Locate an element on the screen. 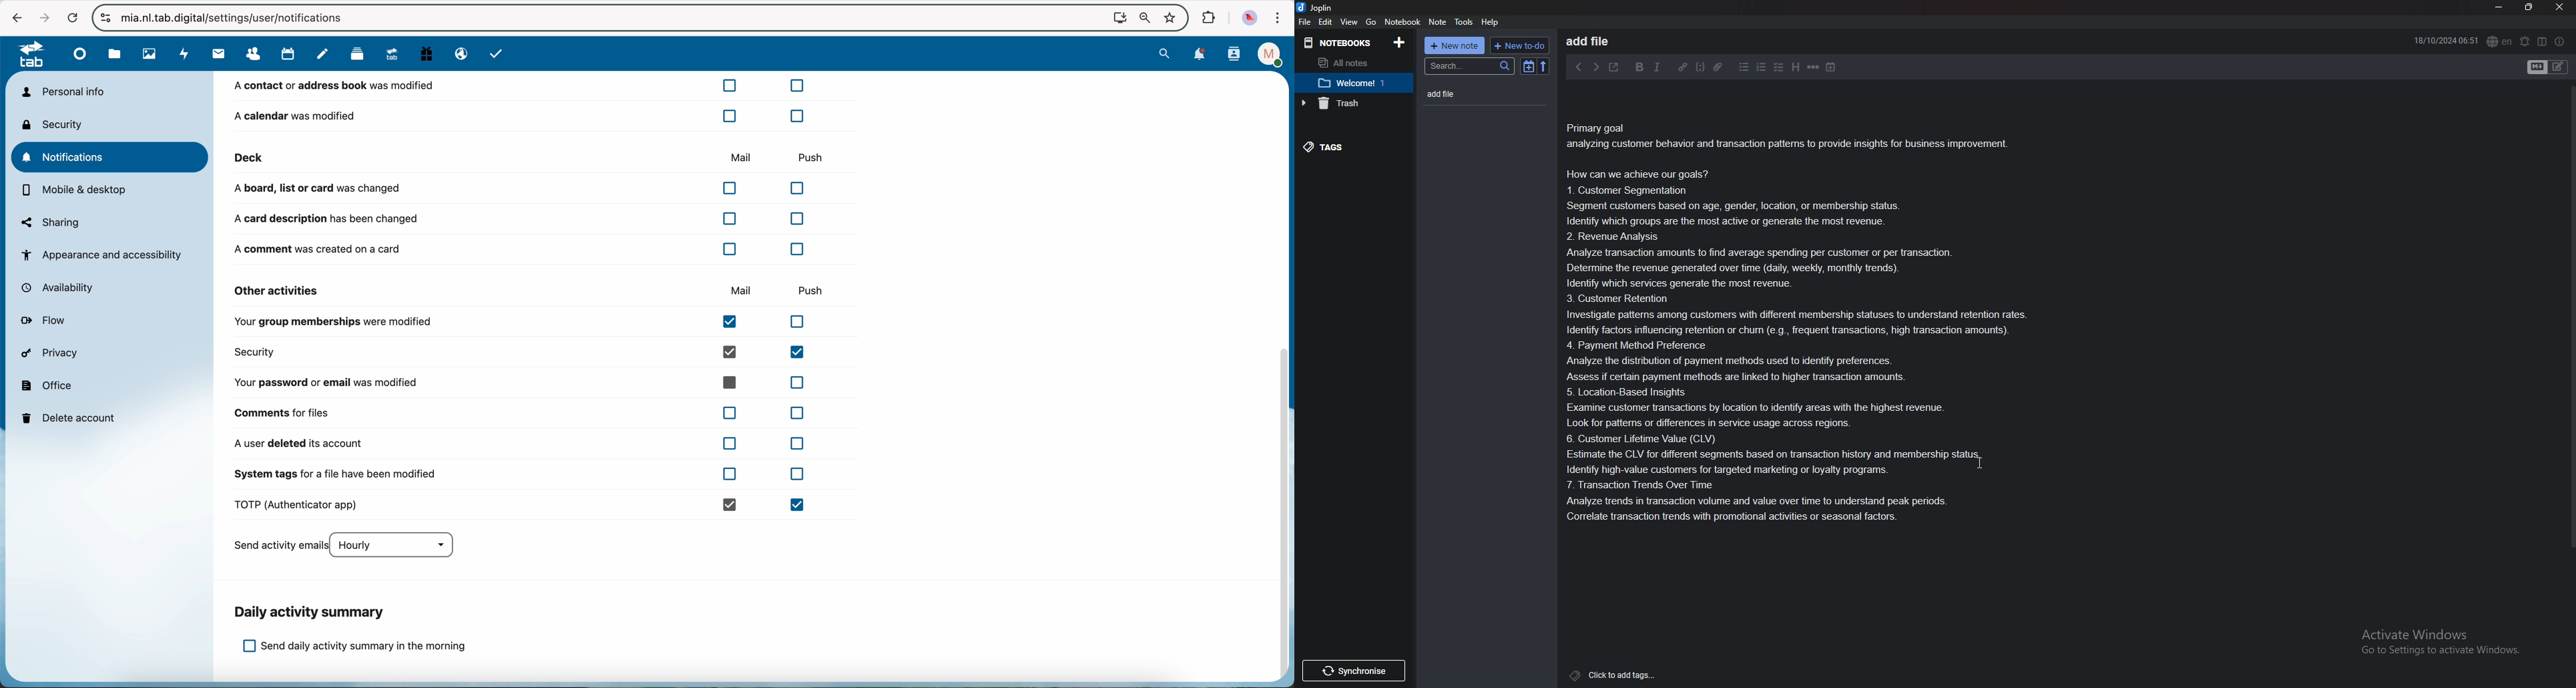  view is located at coordinates (1350, 22).